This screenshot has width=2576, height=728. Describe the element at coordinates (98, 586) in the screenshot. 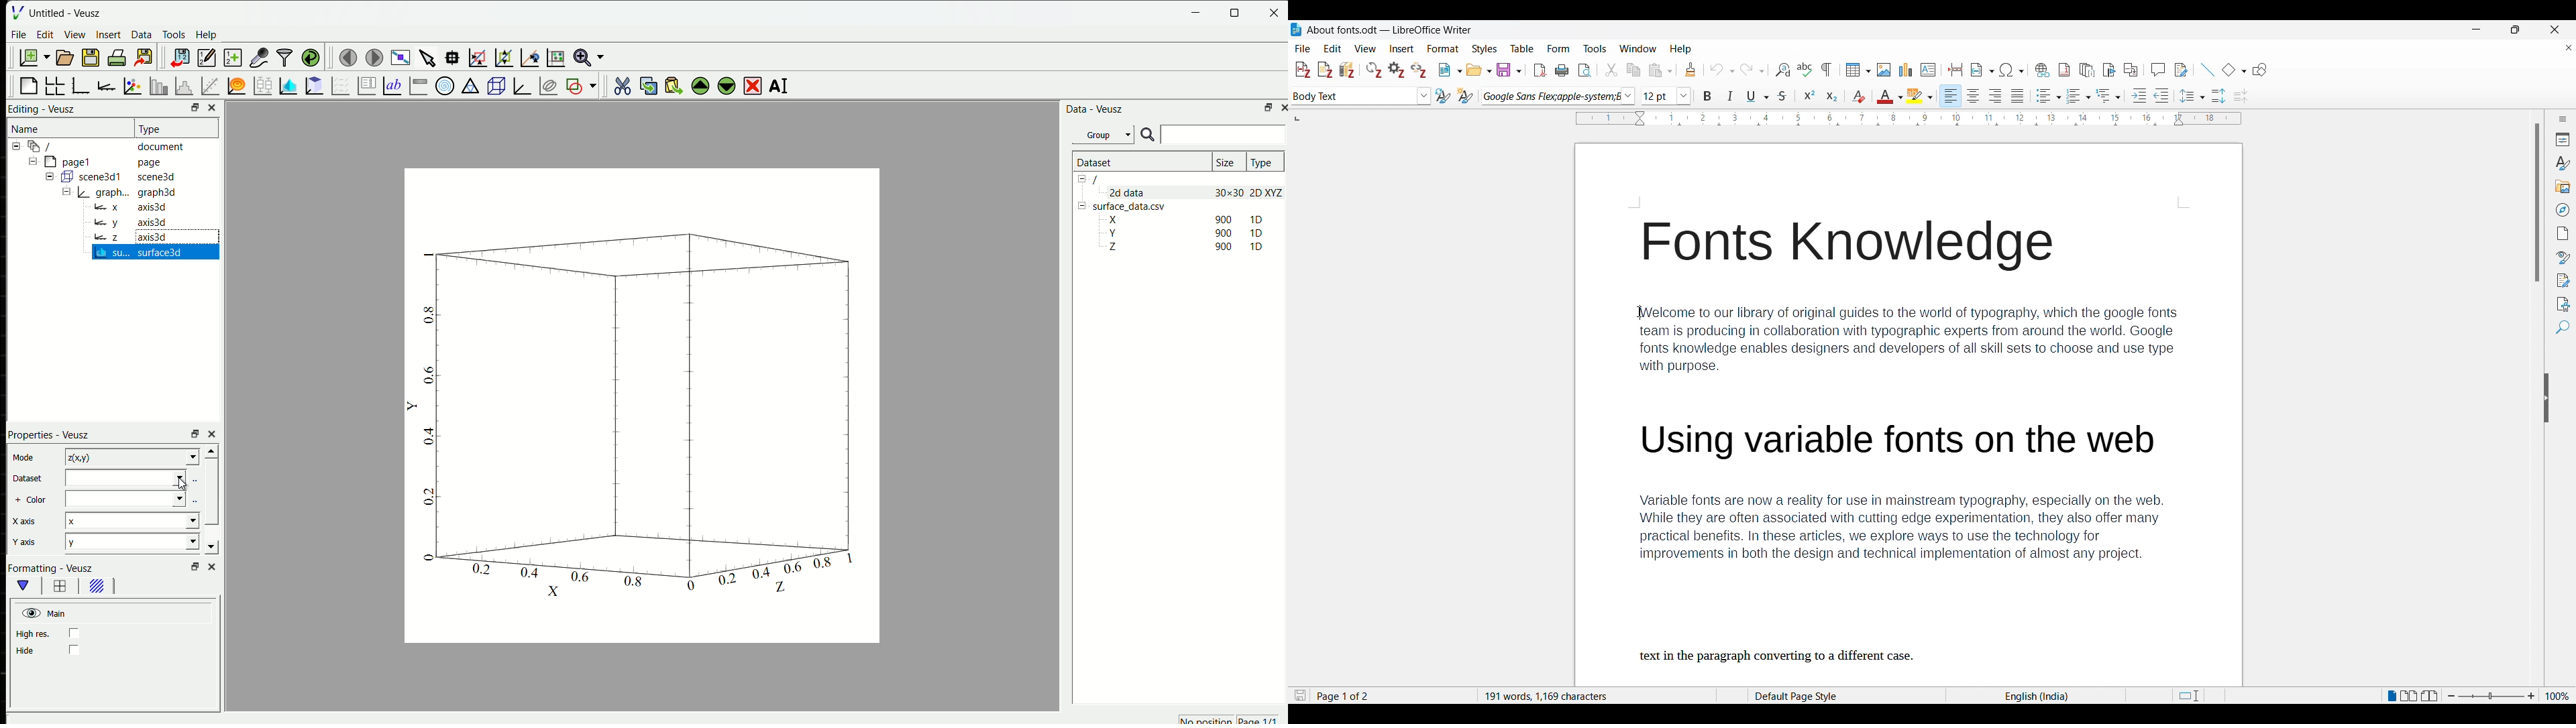

I see `background` at that location.